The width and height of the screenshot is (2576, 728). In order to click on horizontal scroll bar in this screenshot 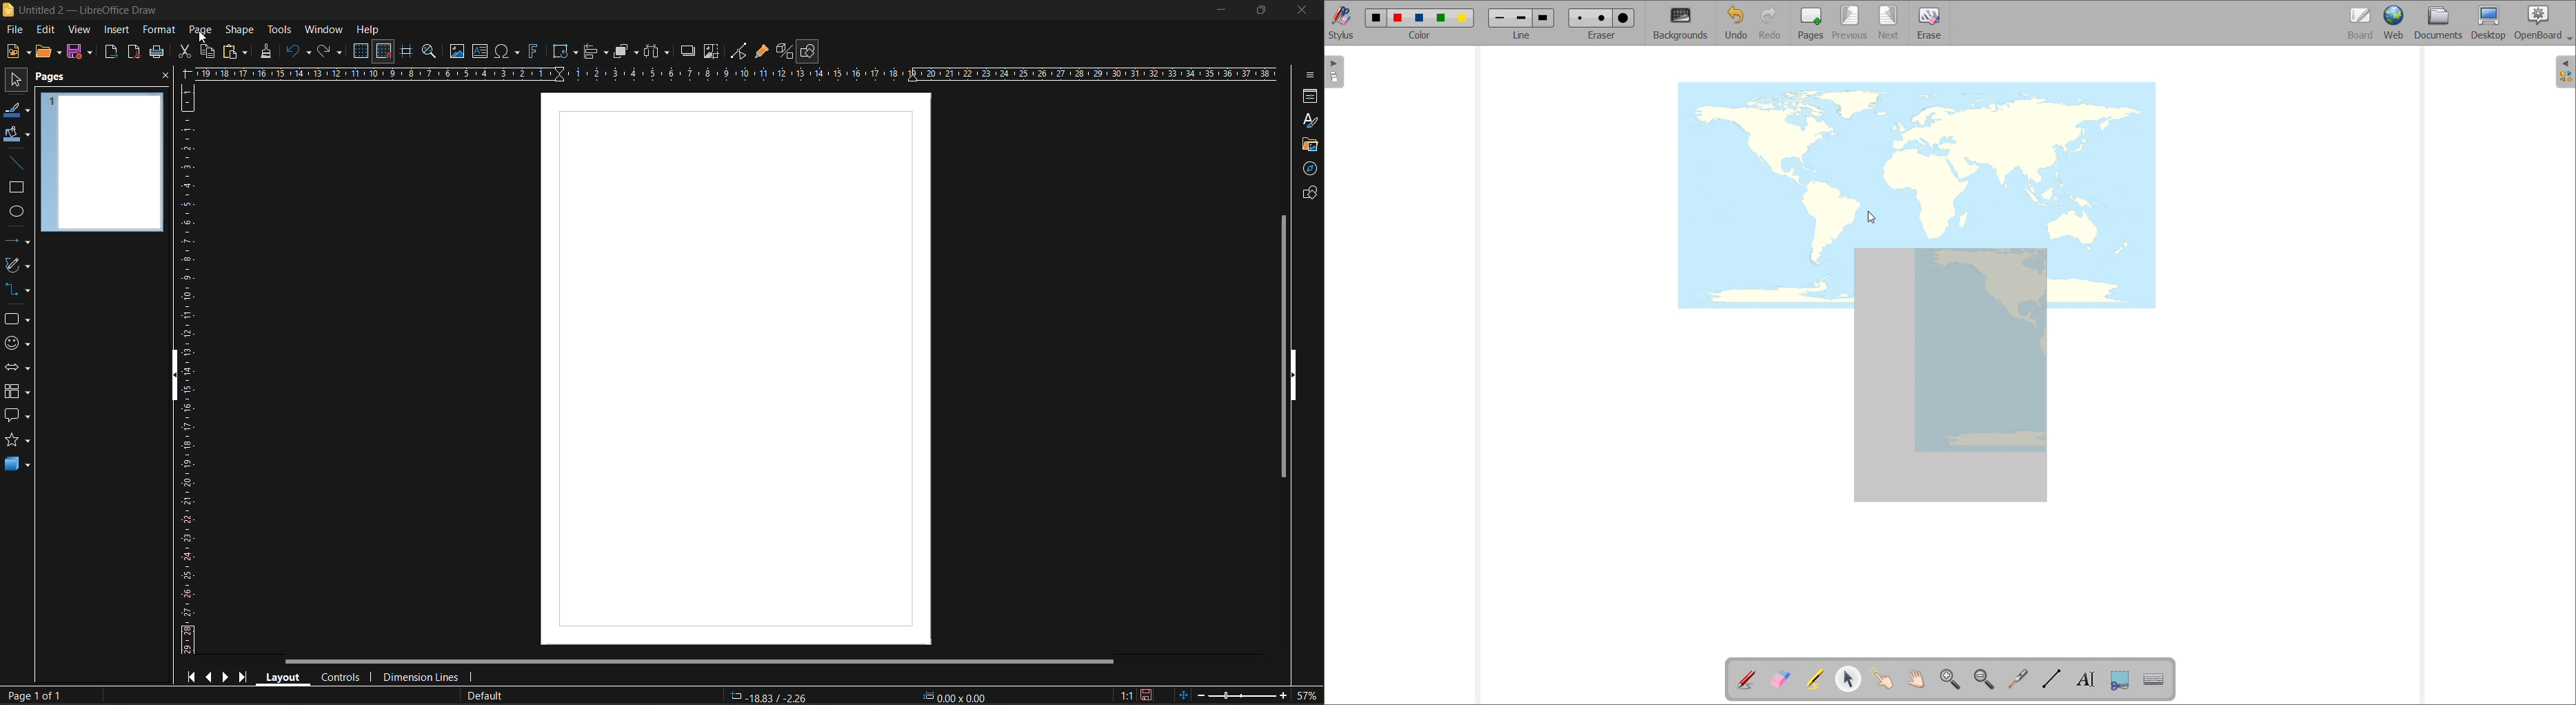, I will do `click(701, 661)`.